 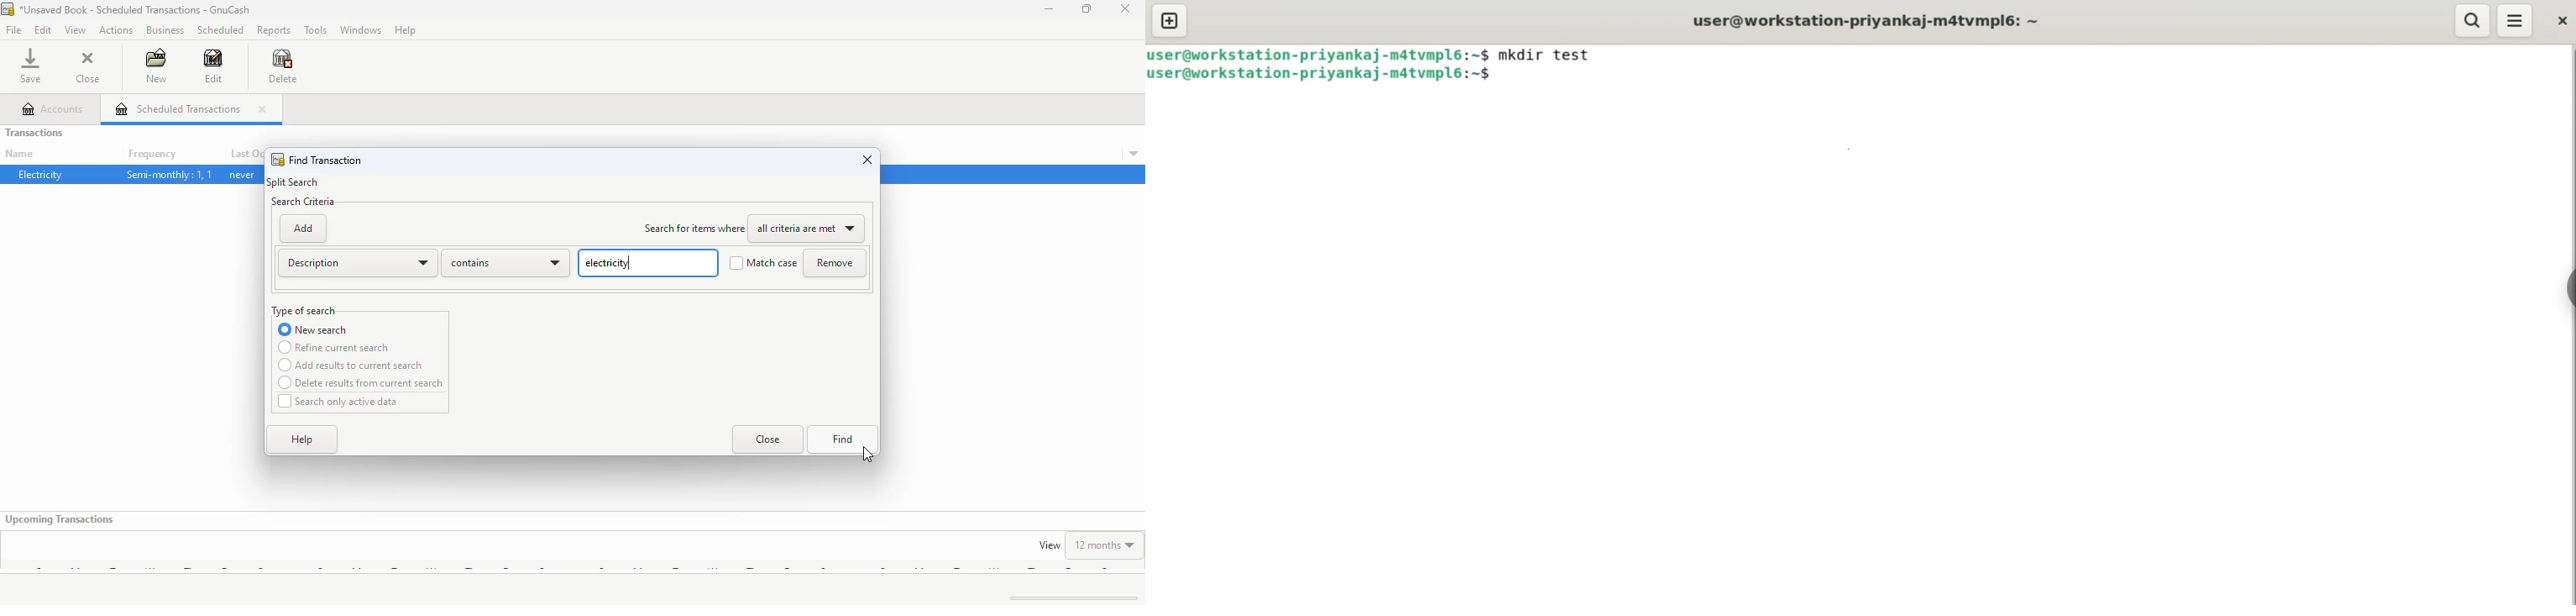 What do you see at coordinates (1105, 544) in the screenshot?
I see `12 months` at bounding box center [1105, 544].